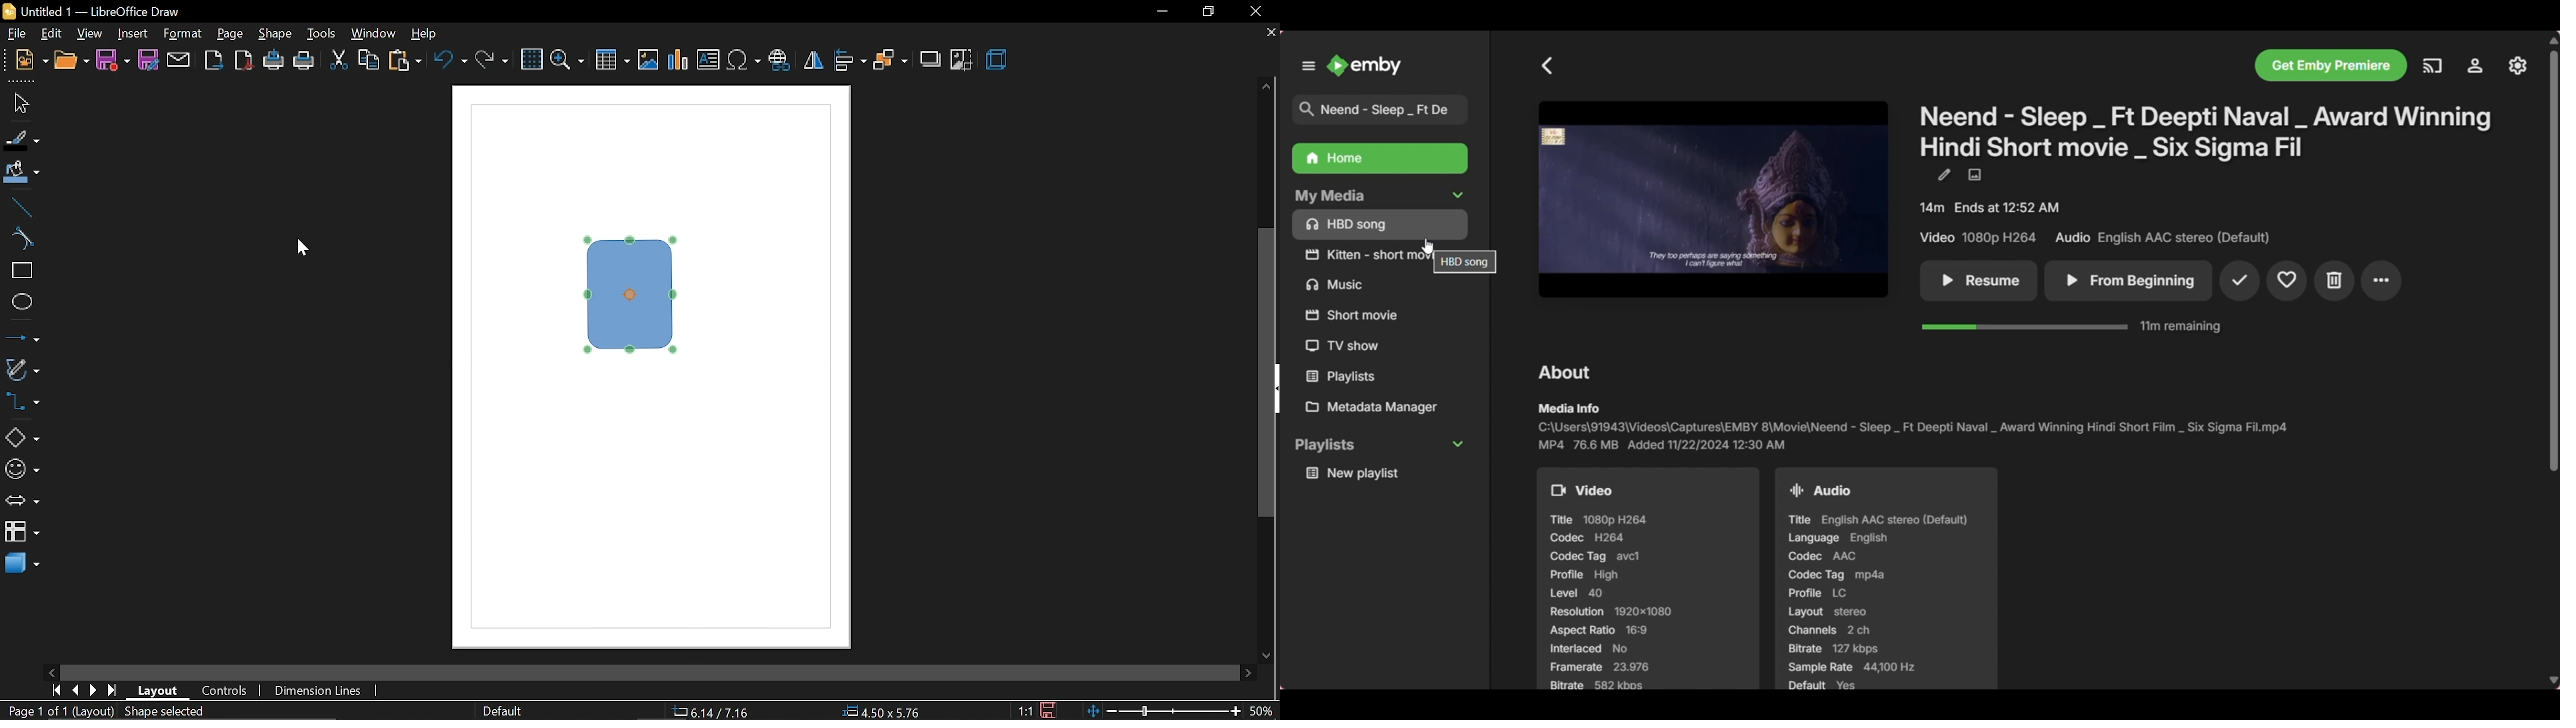 The image size is (2576, 728). I want to click on scaling factor, so click(1022, 710).